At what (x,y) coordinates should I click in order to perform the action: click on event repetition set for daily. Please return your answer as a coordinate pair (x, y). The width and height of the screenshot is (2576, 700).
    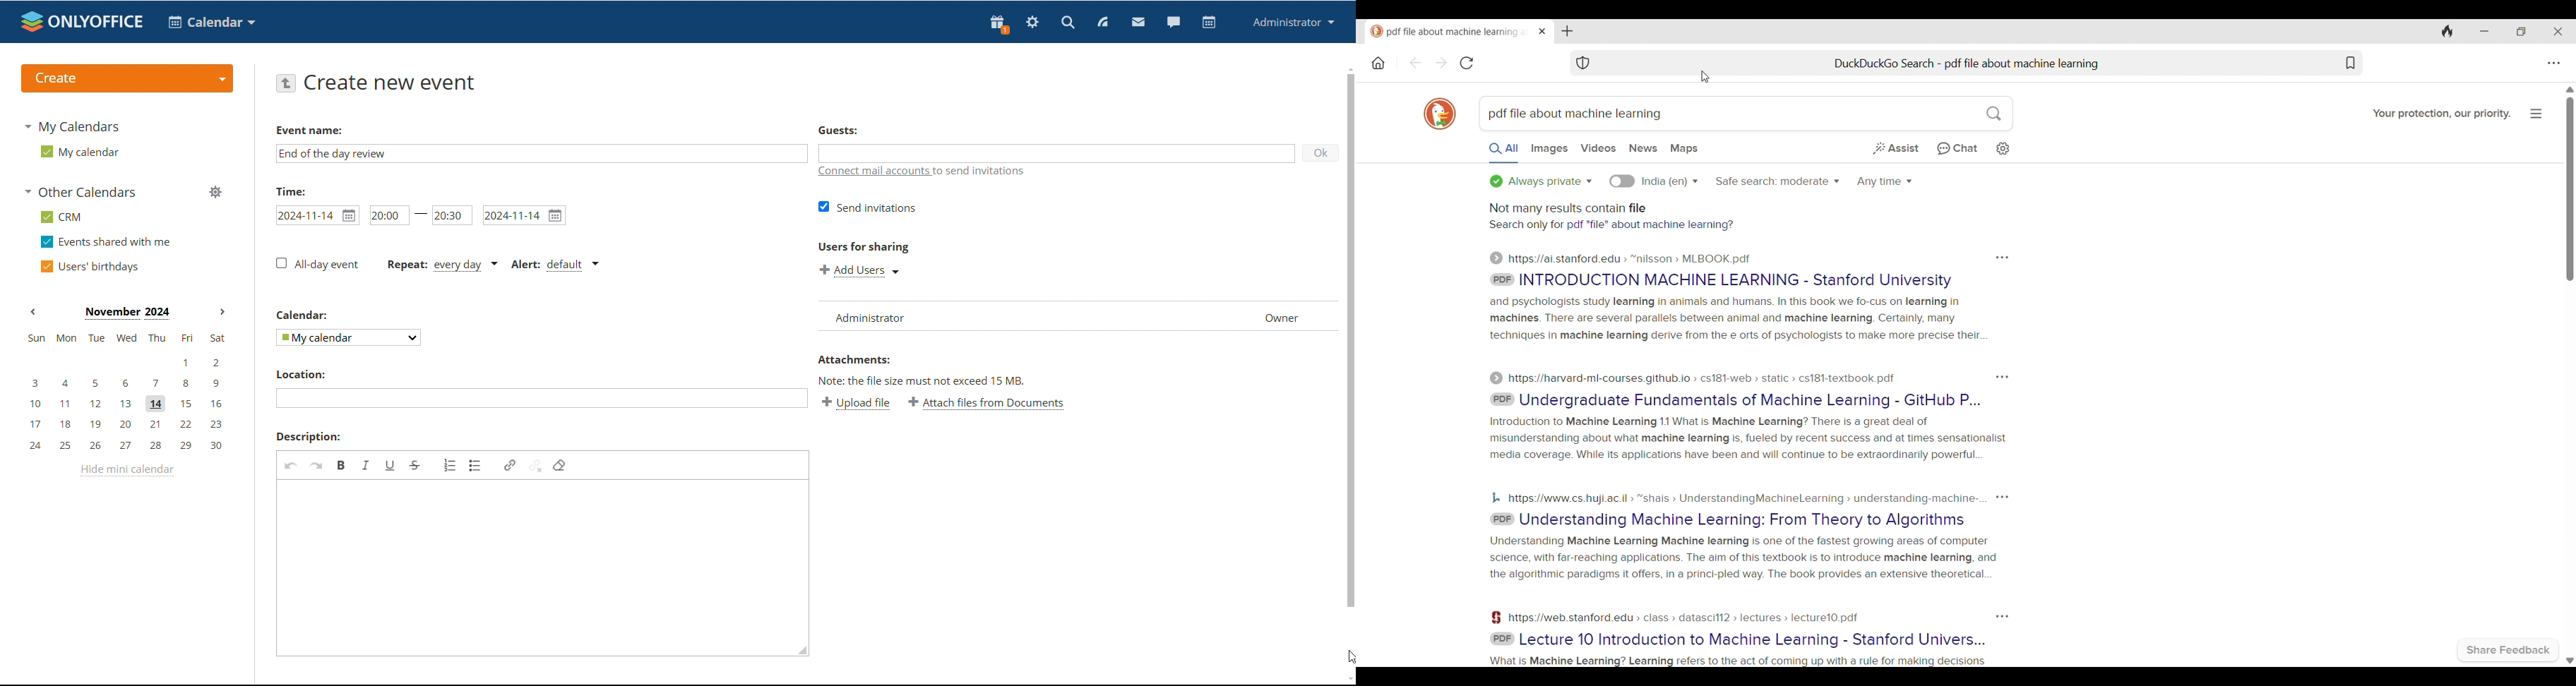
    Looking at the image, I should click on (440, 266).